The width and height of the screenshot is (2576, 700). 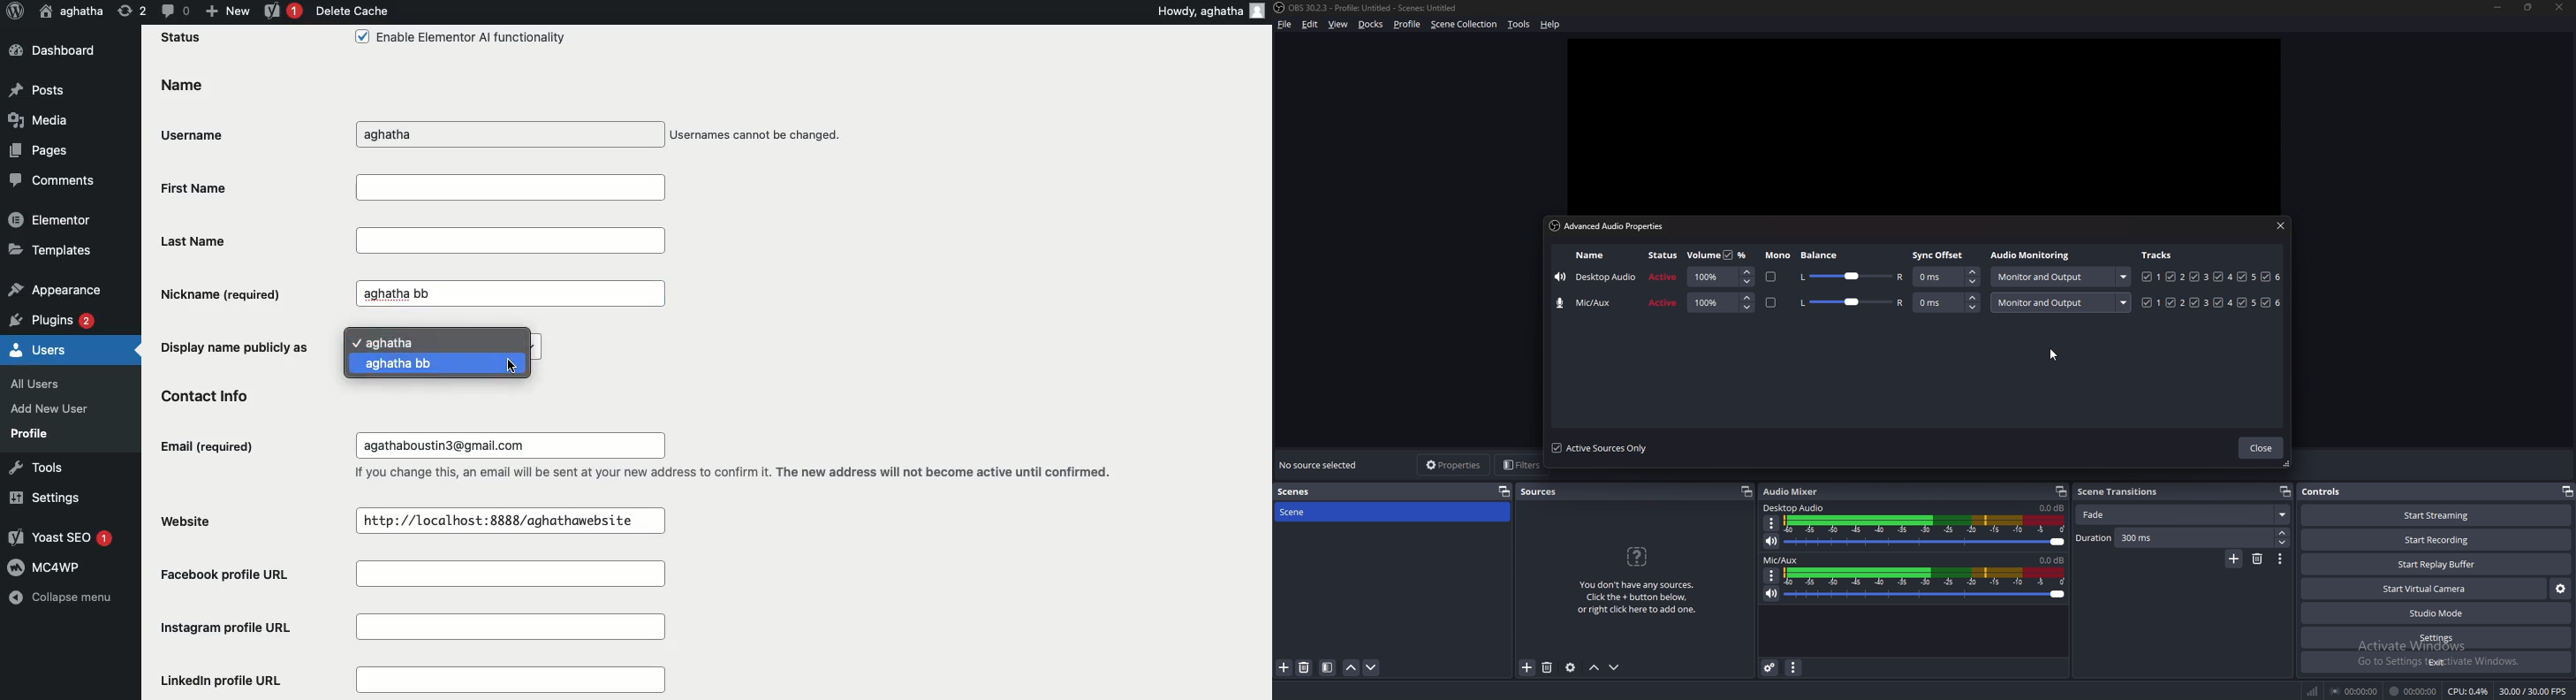 I want to click on You don't have any sources.Click the + button below,or right click here to add one., so click(x=1637, y=599).